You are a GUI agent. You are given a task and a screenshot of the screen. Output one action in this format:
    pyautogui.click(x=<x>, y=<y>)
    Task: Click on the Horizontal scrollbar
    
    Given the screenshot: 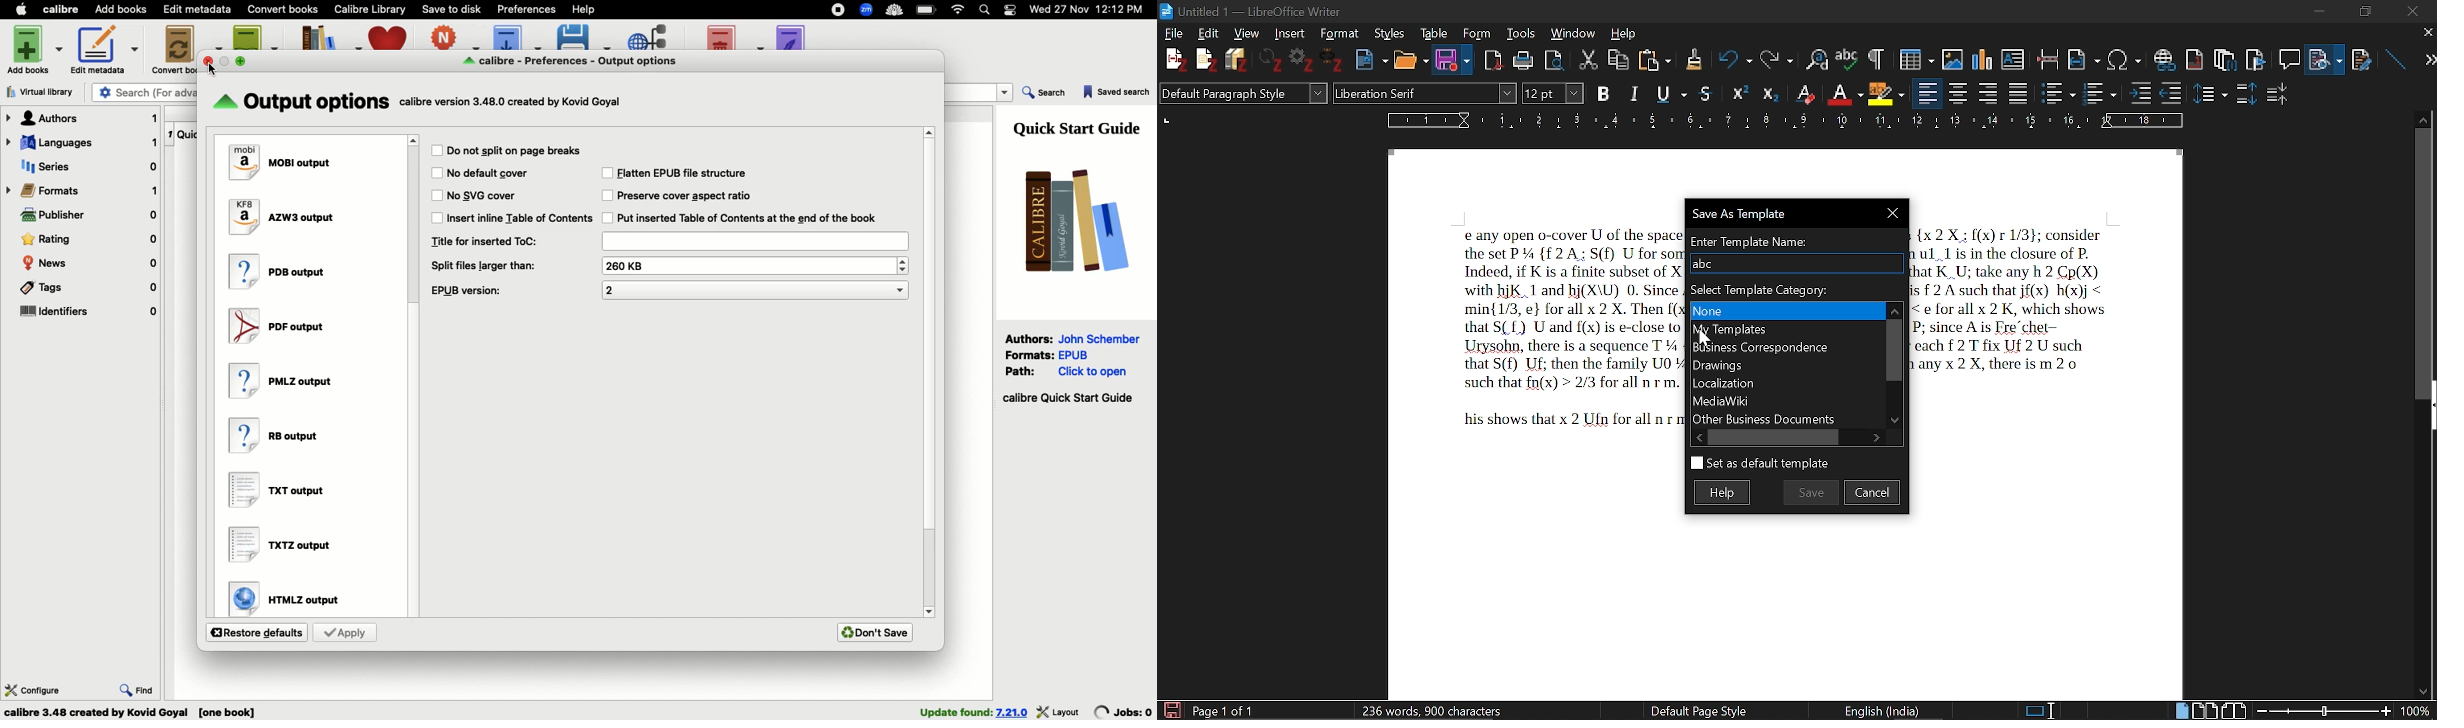 What is the action you would take?
    pyautogui.click(x=1777, y=437)
    